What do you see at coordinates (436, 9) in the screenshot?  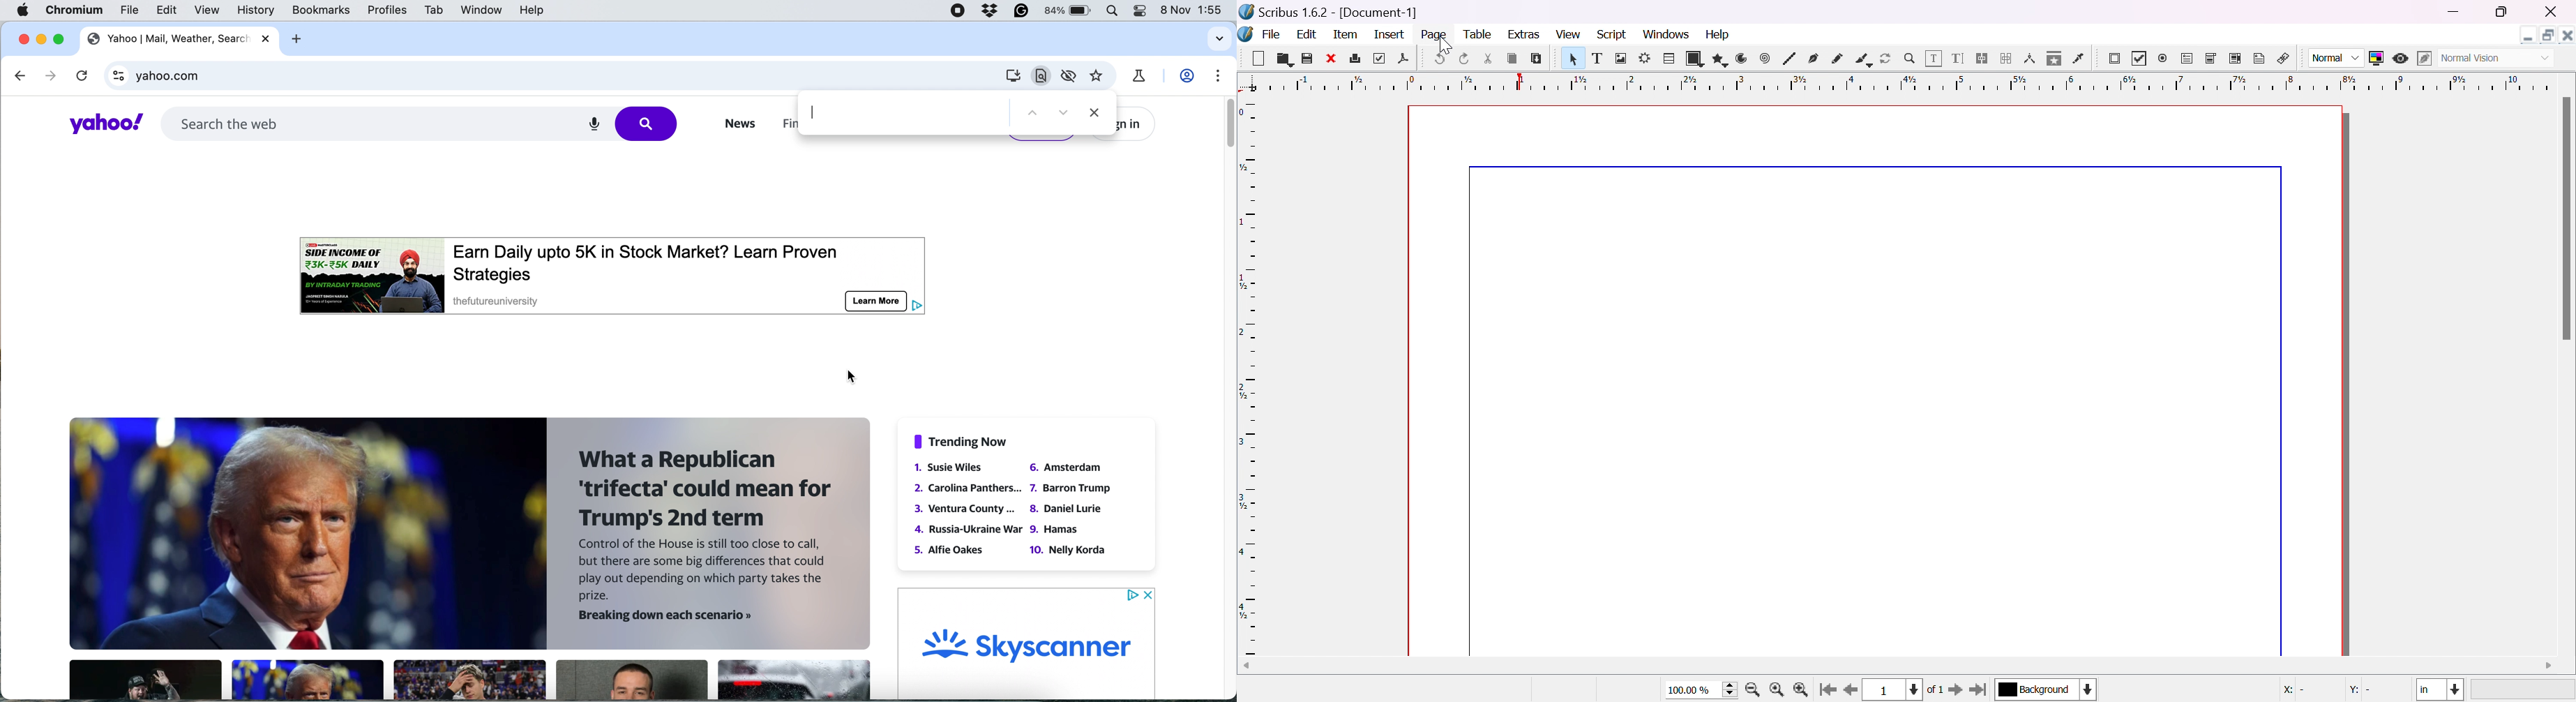 I see `tab` at bounding box center [436, 9].